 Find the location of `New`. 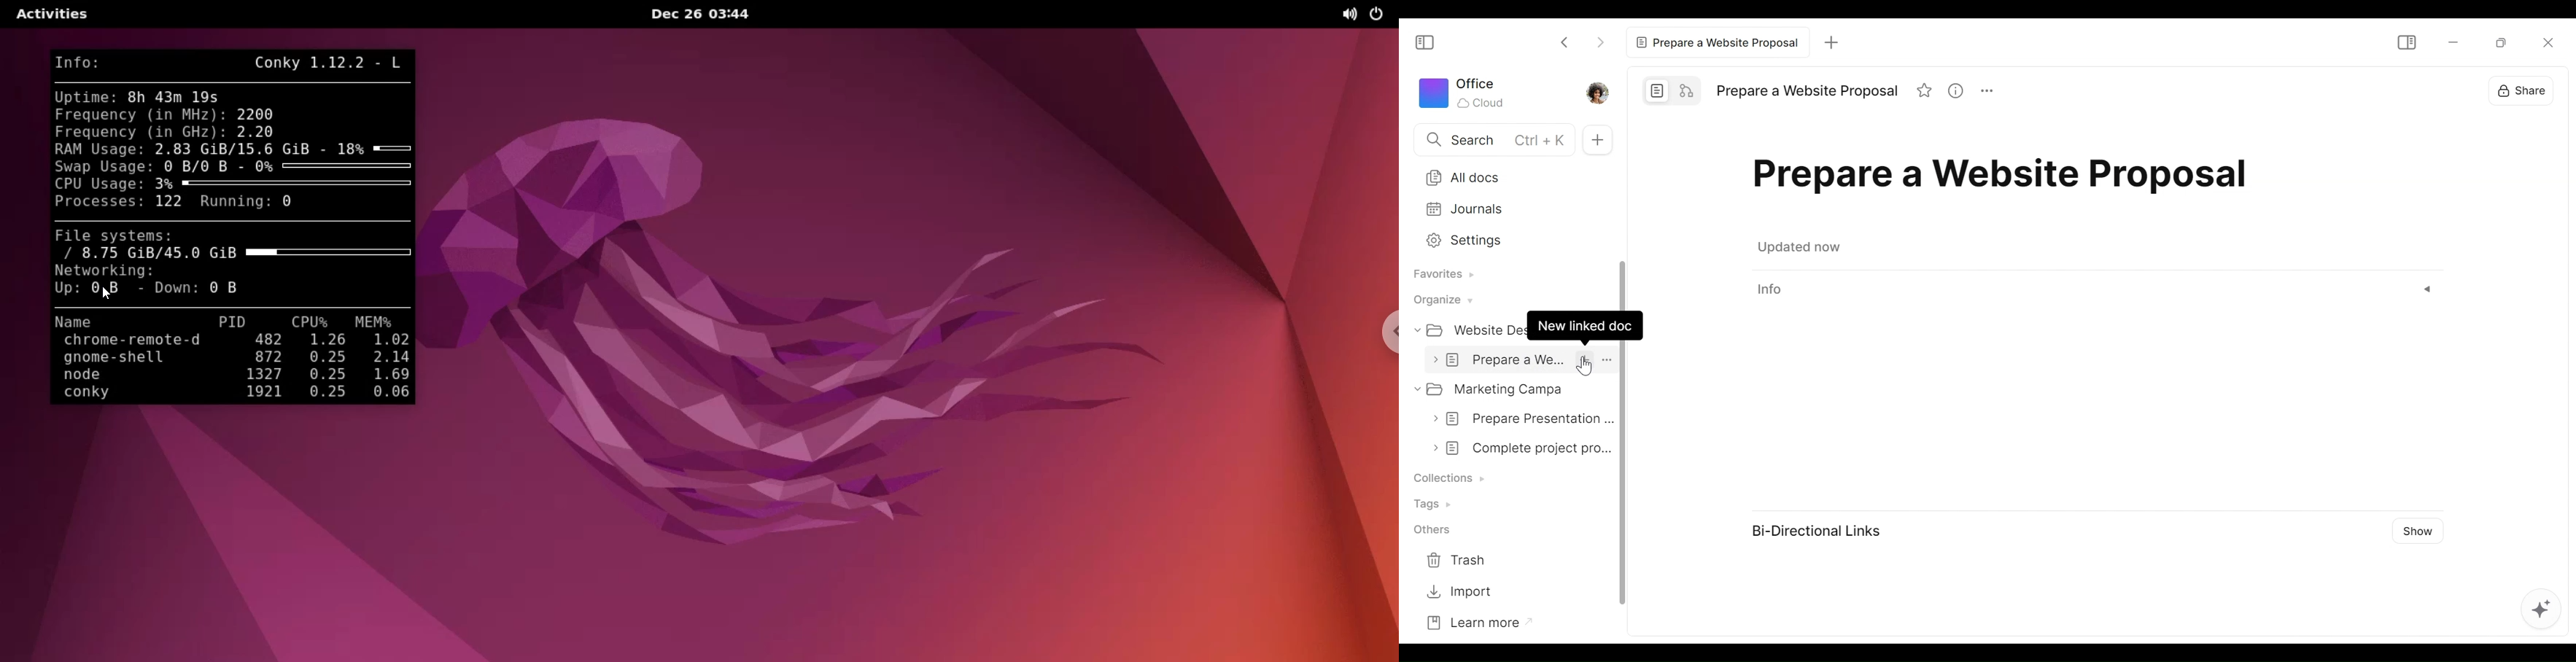

New is located at coordinates (1597, 140).